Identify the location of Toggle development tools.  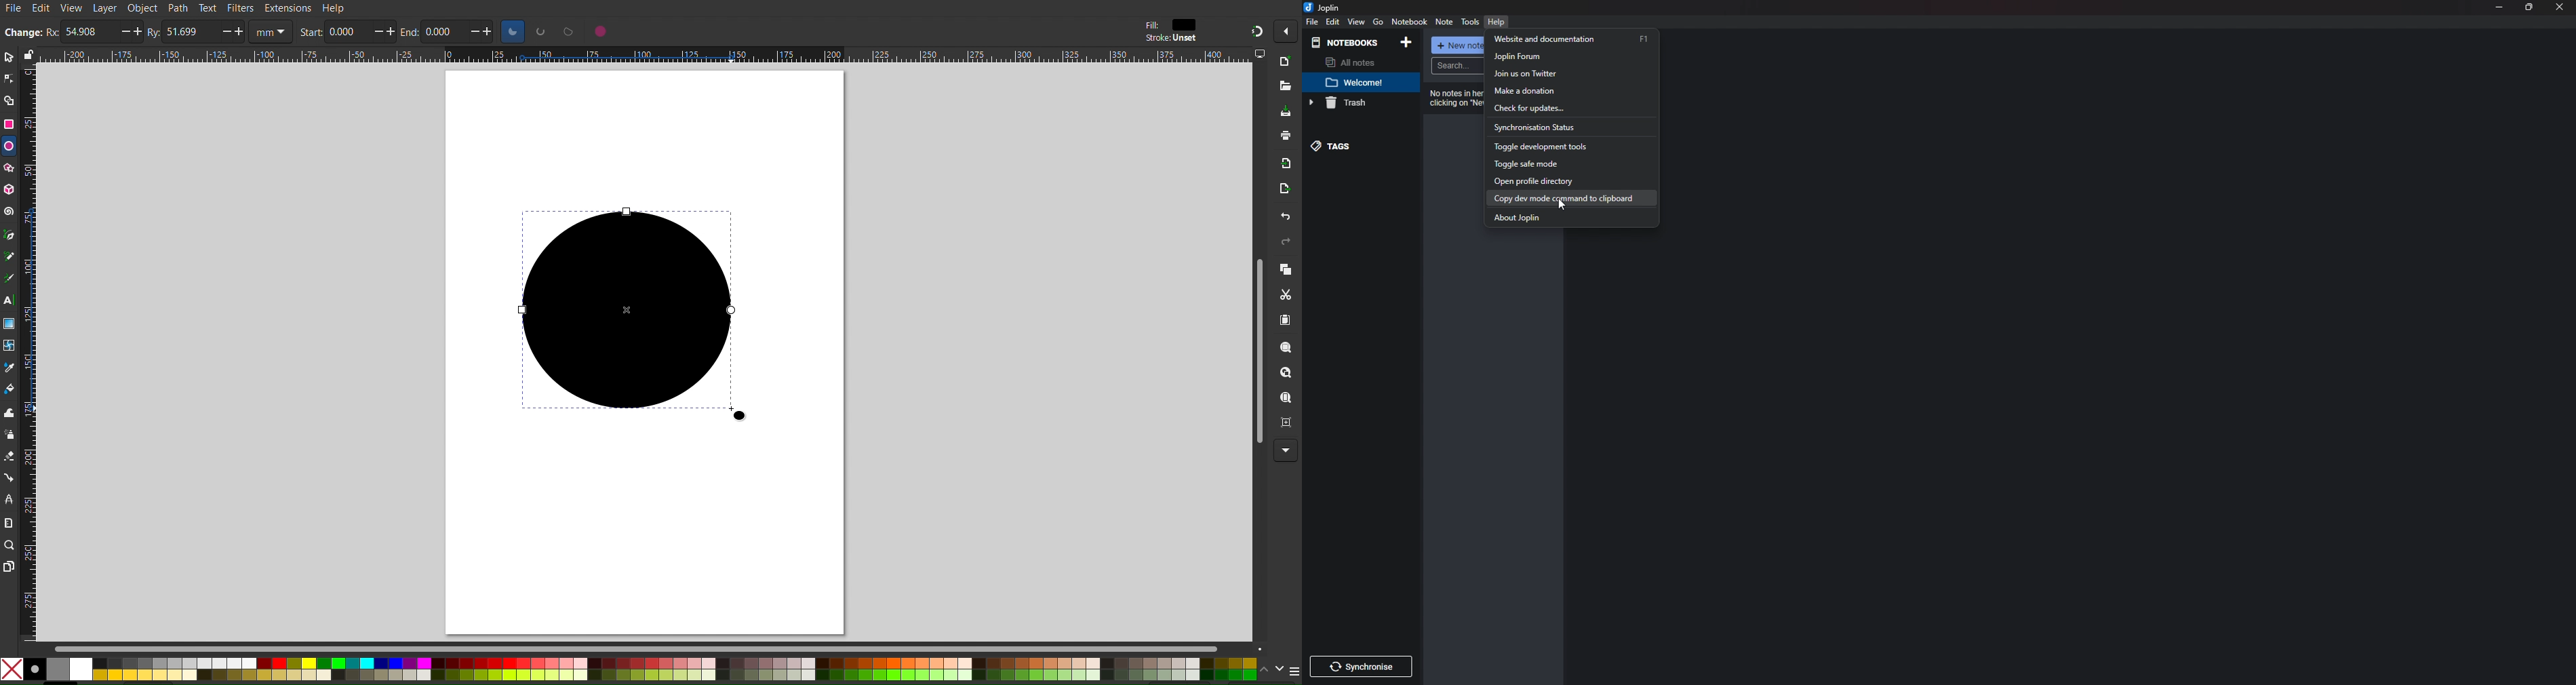
(1565, 148).